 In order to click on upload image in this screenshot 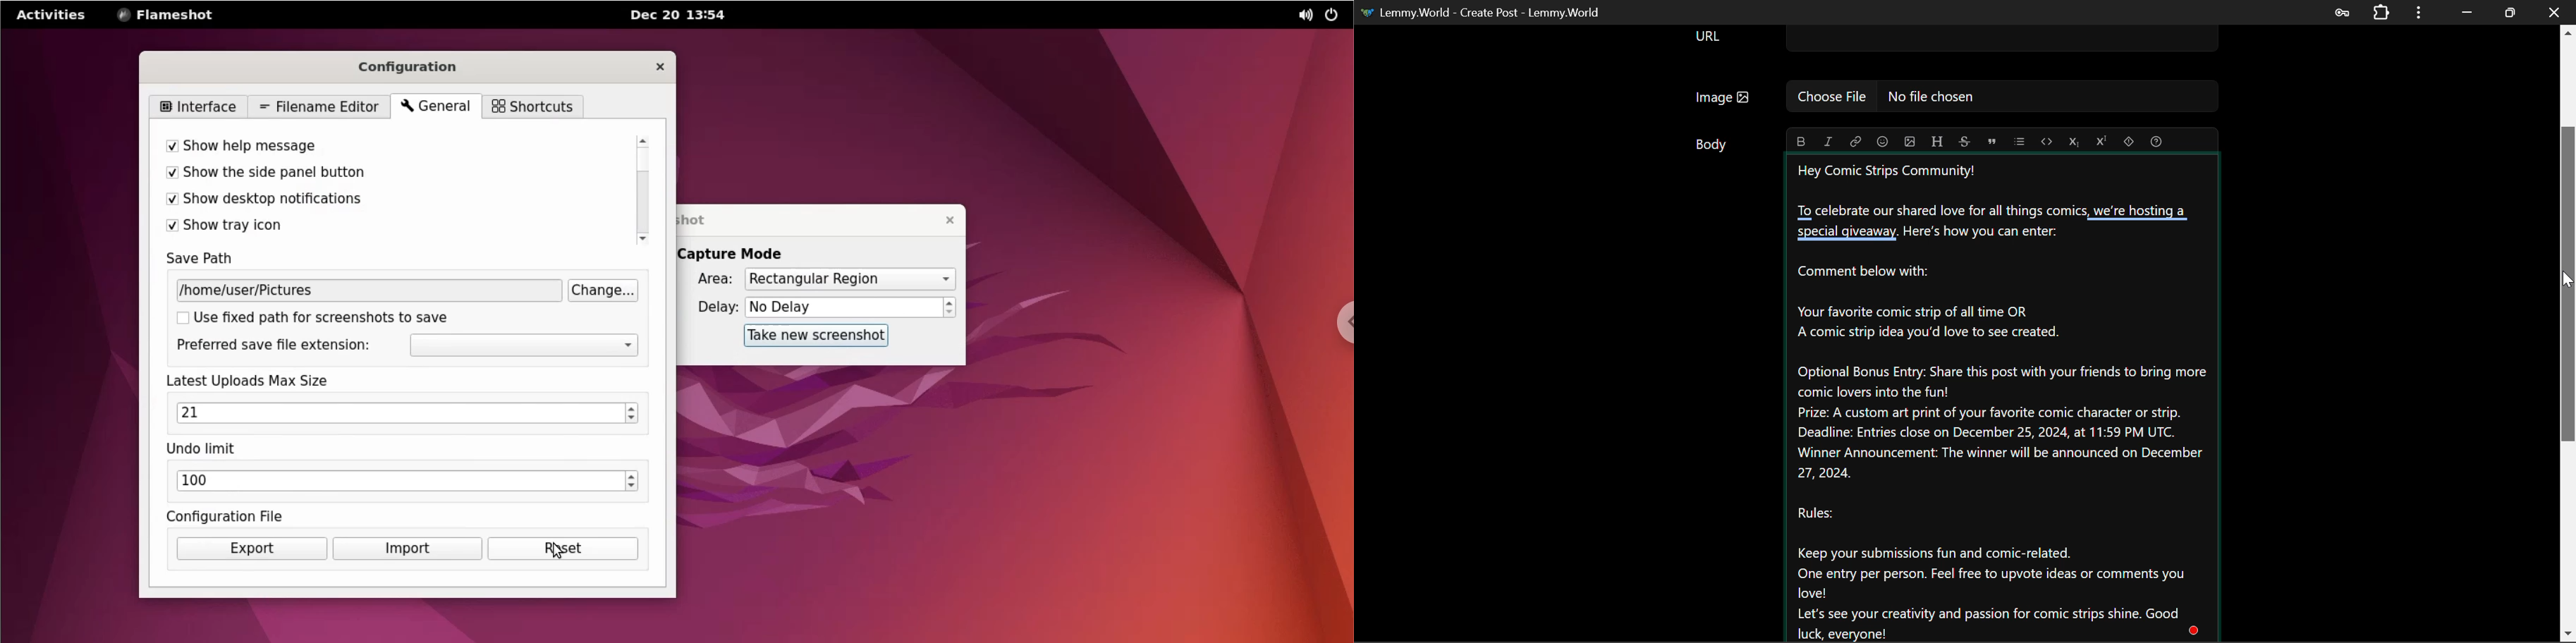, I will do `click(1909, 141)`.